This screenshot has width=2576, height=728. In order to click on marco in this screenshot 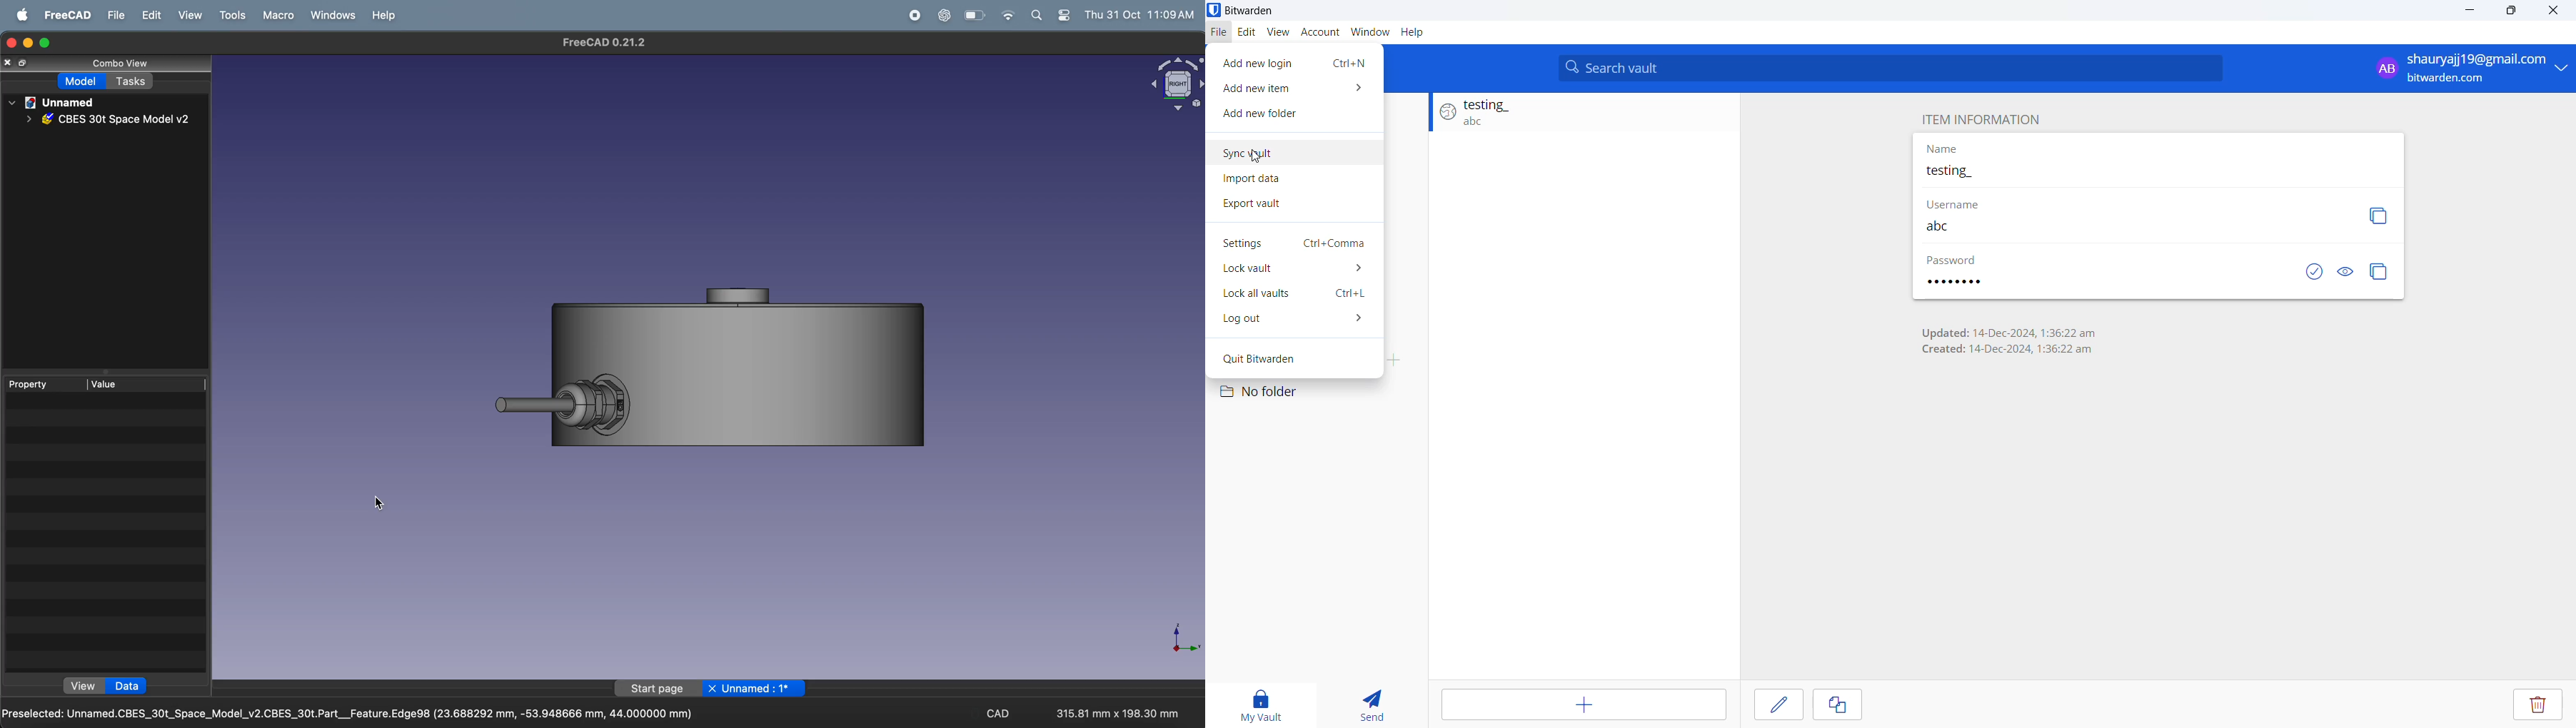, I will do `click(282, 16)`.